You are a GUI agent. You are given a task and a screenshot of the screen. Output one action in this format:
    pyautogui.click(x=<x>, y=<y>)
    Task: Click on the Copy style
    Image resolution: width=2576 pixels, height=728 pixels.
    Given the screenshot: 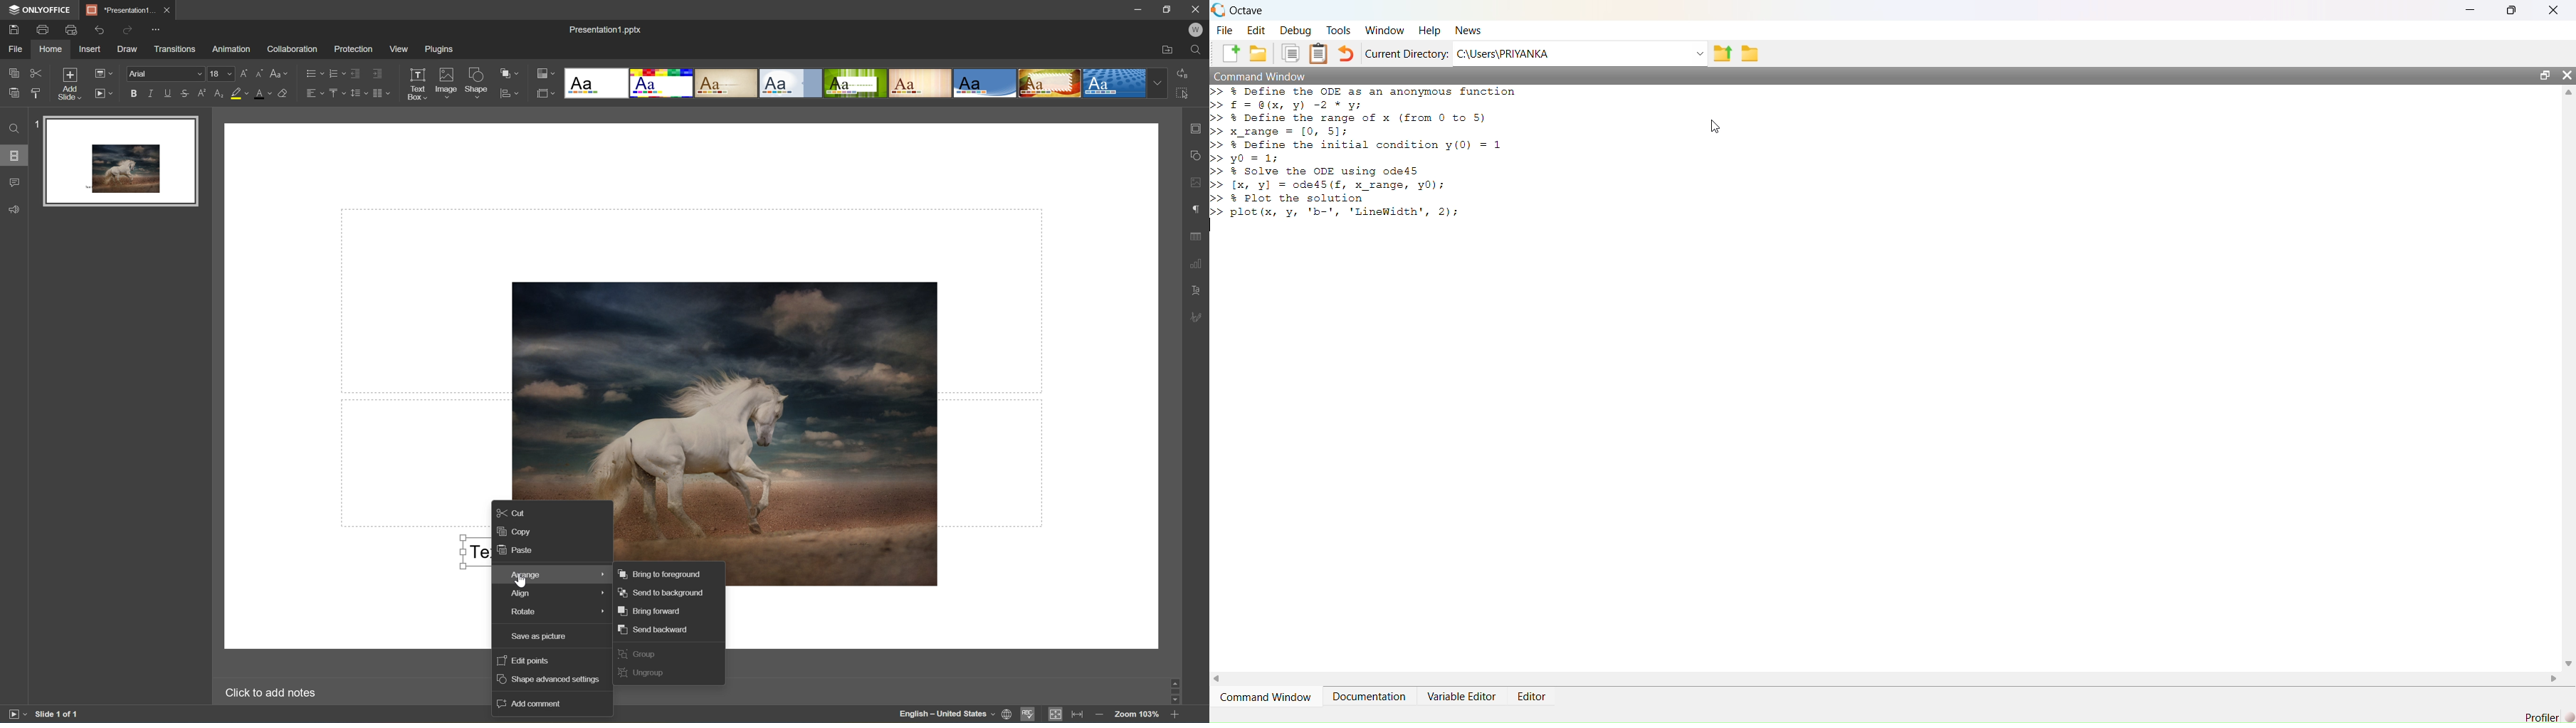 What is the action you would take?
    pyautogui.click(x=35, y=93)
    